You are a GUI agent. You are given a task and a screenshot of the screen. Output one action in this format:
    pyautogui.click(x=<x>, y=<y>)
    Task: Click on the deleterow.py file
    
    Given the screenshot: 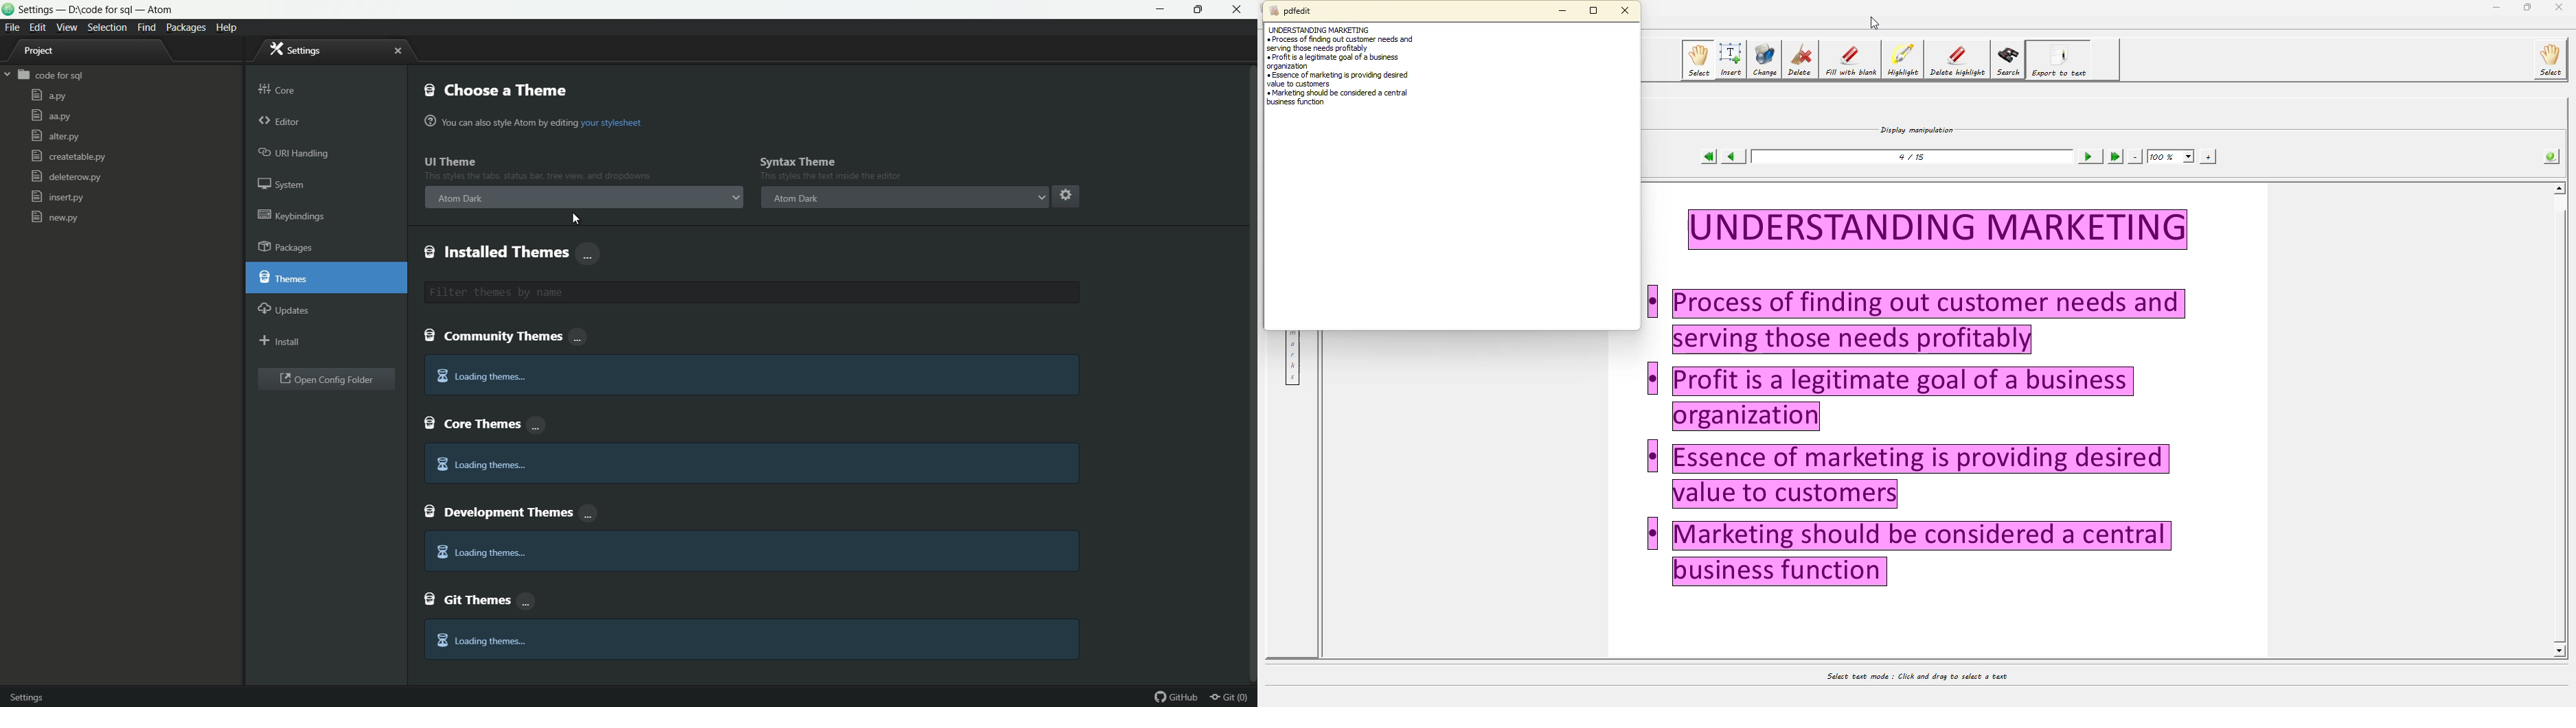 What is the action you would take?
    pyautogui.click(x=66, y=176)
    